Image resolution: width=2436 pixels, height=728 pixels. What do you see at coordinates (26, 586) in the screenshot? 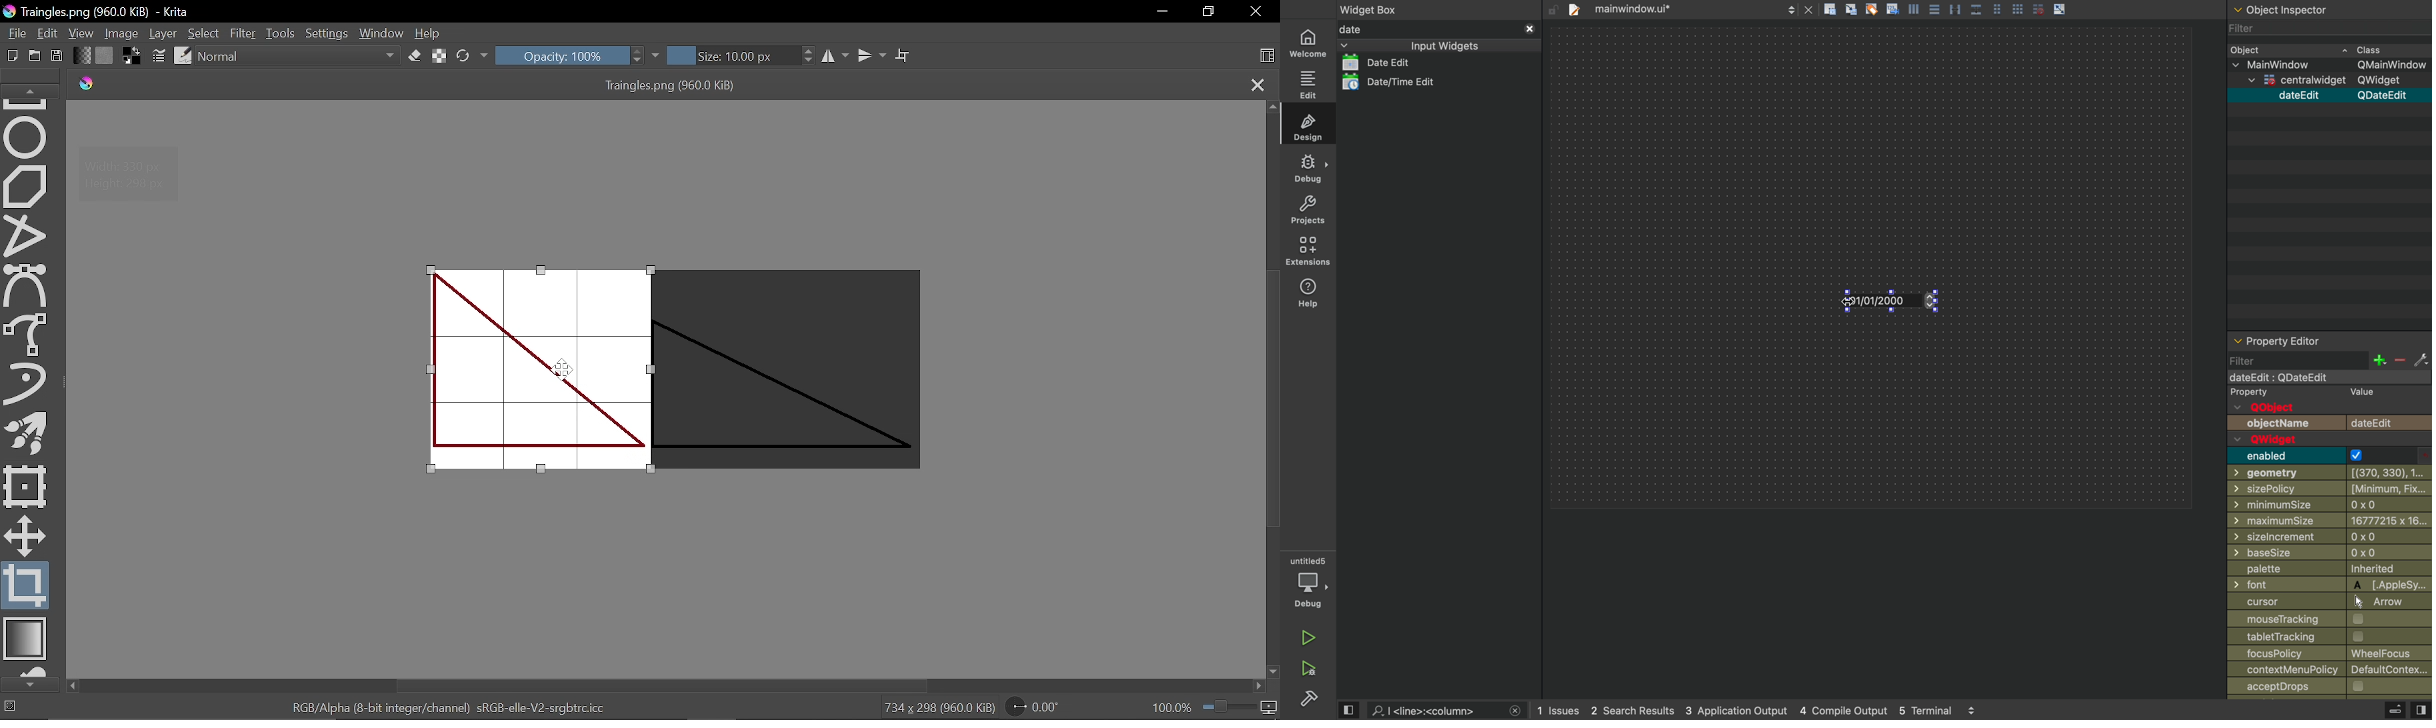
I see `Crop tool` at bounding box center [26, 586].